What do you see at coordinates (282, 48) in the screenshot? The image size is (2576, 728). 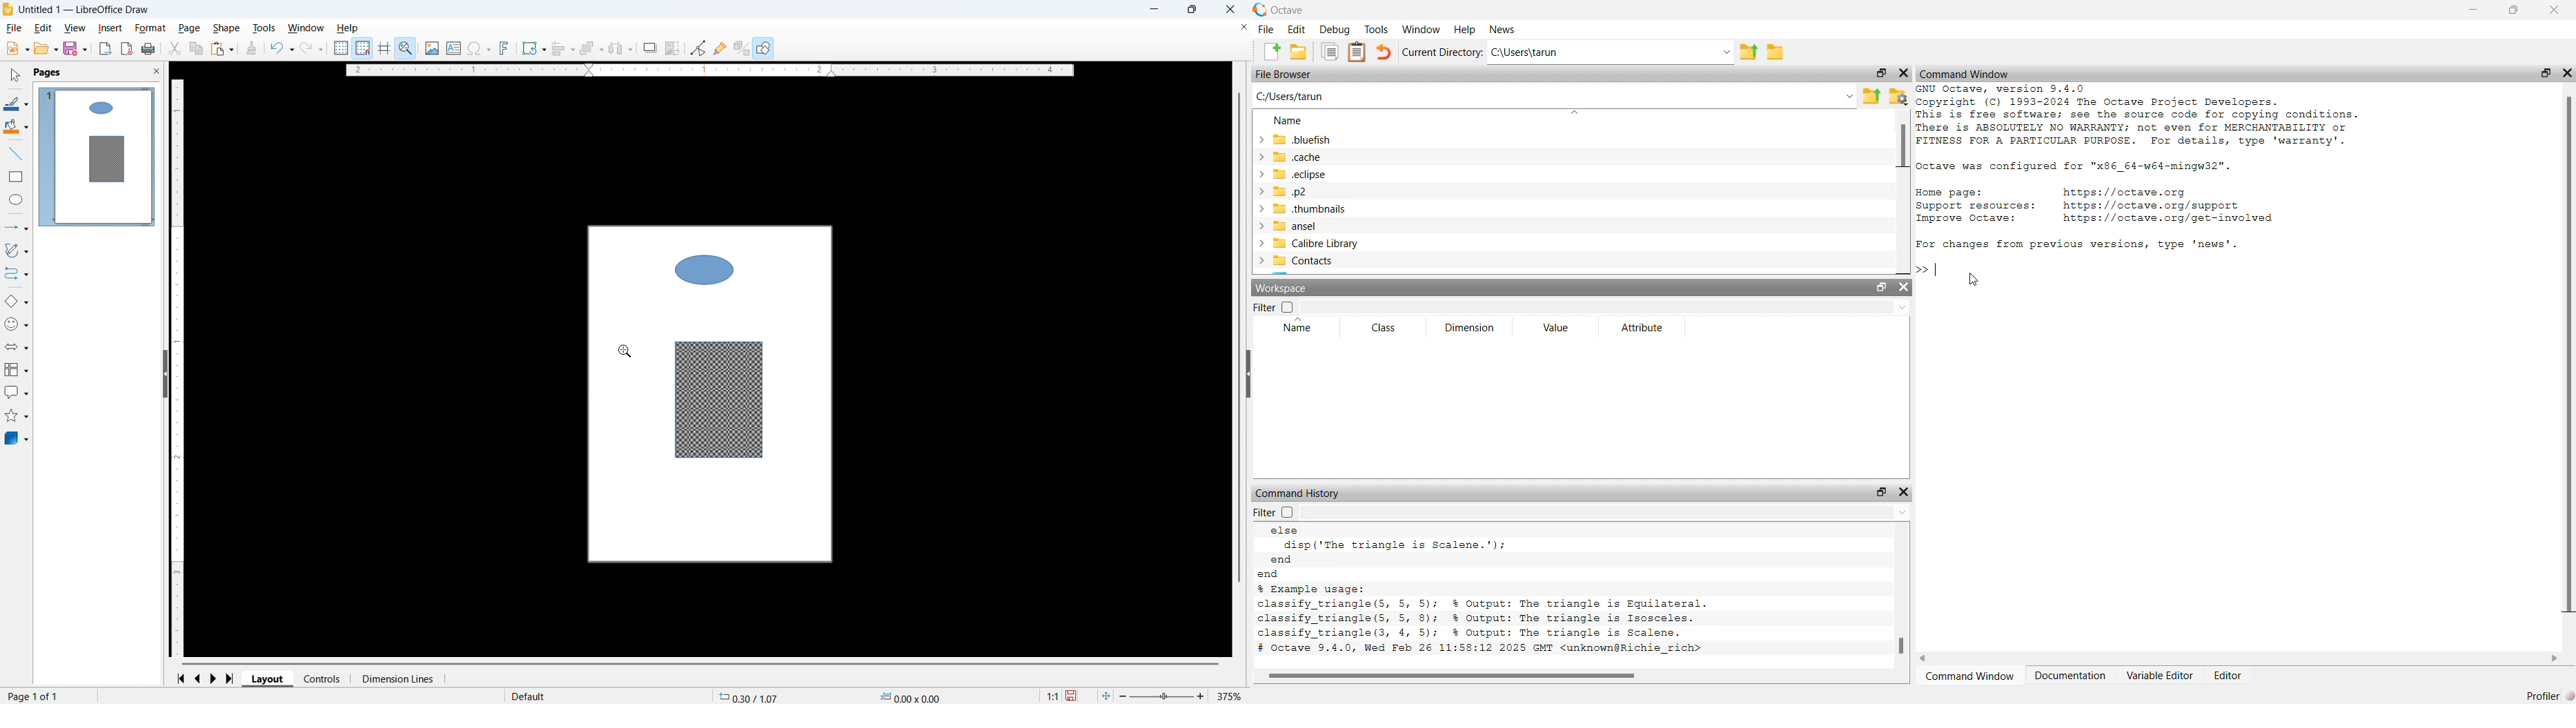 I see `Undo ` at bounding box center [282, 48].